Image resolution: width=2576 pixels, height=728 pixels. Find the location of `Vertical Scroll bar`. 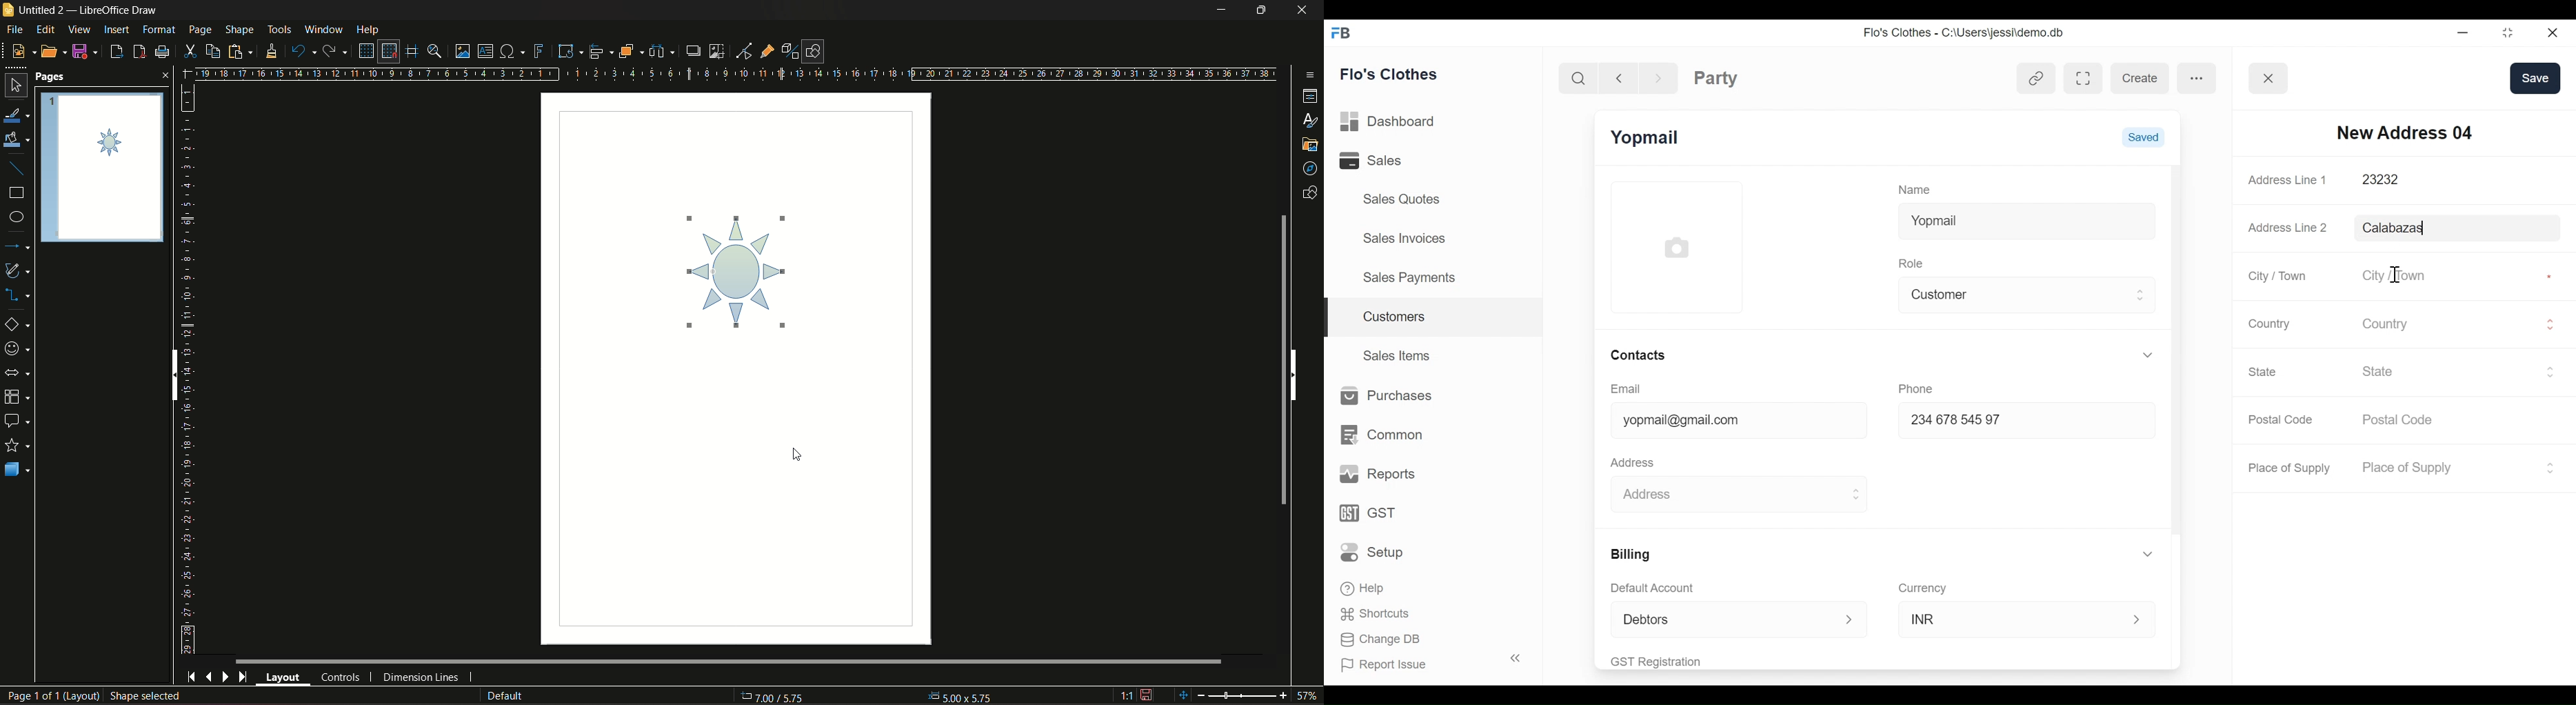

Vertical Scroll bar is located at coordinates (2176, 351).